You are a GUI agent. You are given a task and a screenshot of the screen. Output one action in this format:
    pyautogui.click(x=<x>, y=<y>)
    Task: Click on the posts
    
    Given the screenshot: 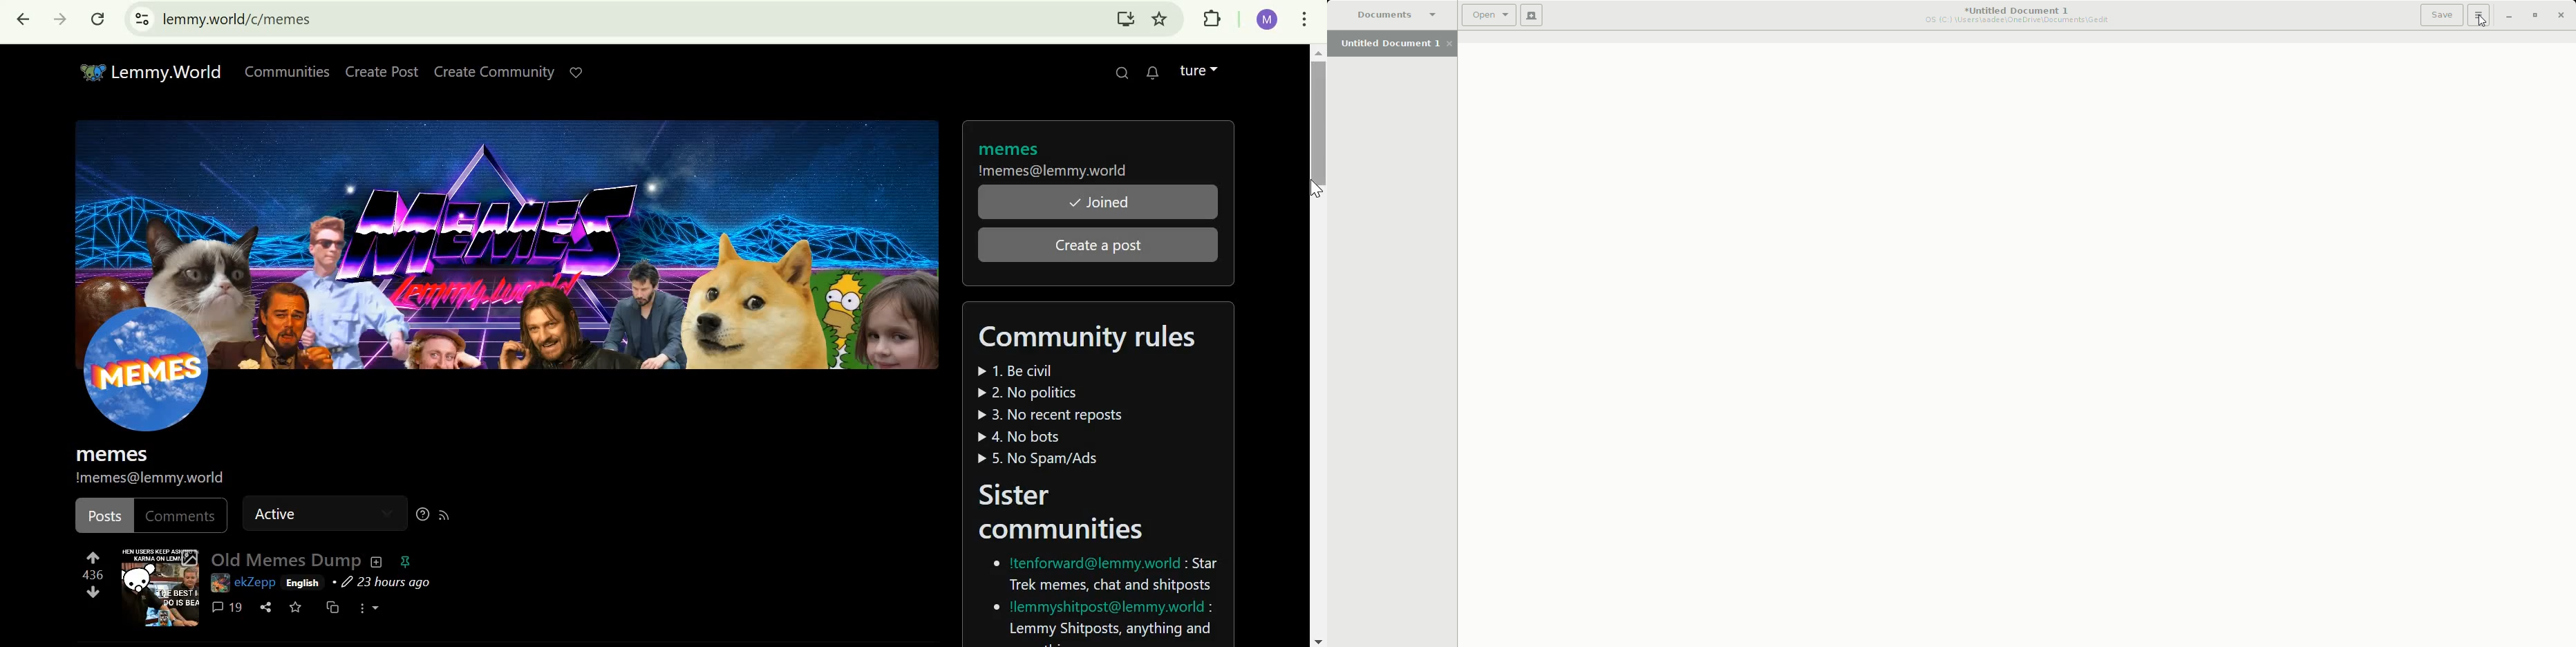 What is the action you would take?
    pyautogui.click(x=106, y=516)
    